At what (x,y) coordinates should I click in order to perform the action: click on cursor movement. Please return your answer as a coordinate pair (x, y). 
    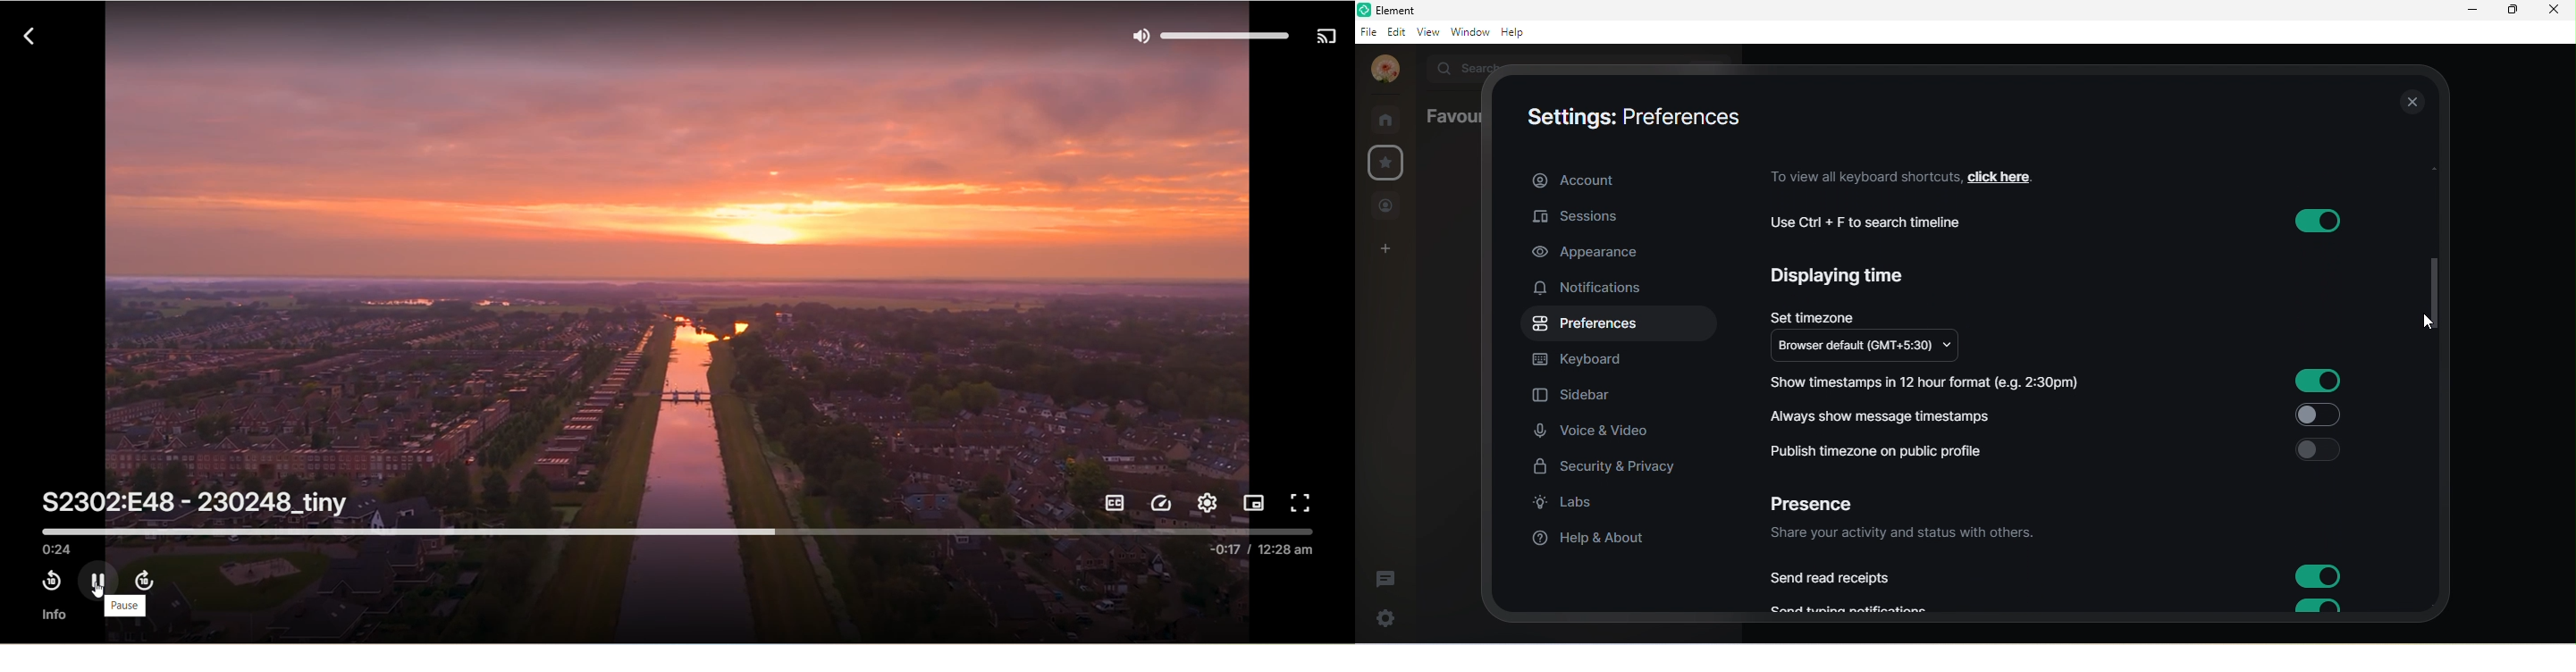
    Looking at the image, I should click on (2430, 322).